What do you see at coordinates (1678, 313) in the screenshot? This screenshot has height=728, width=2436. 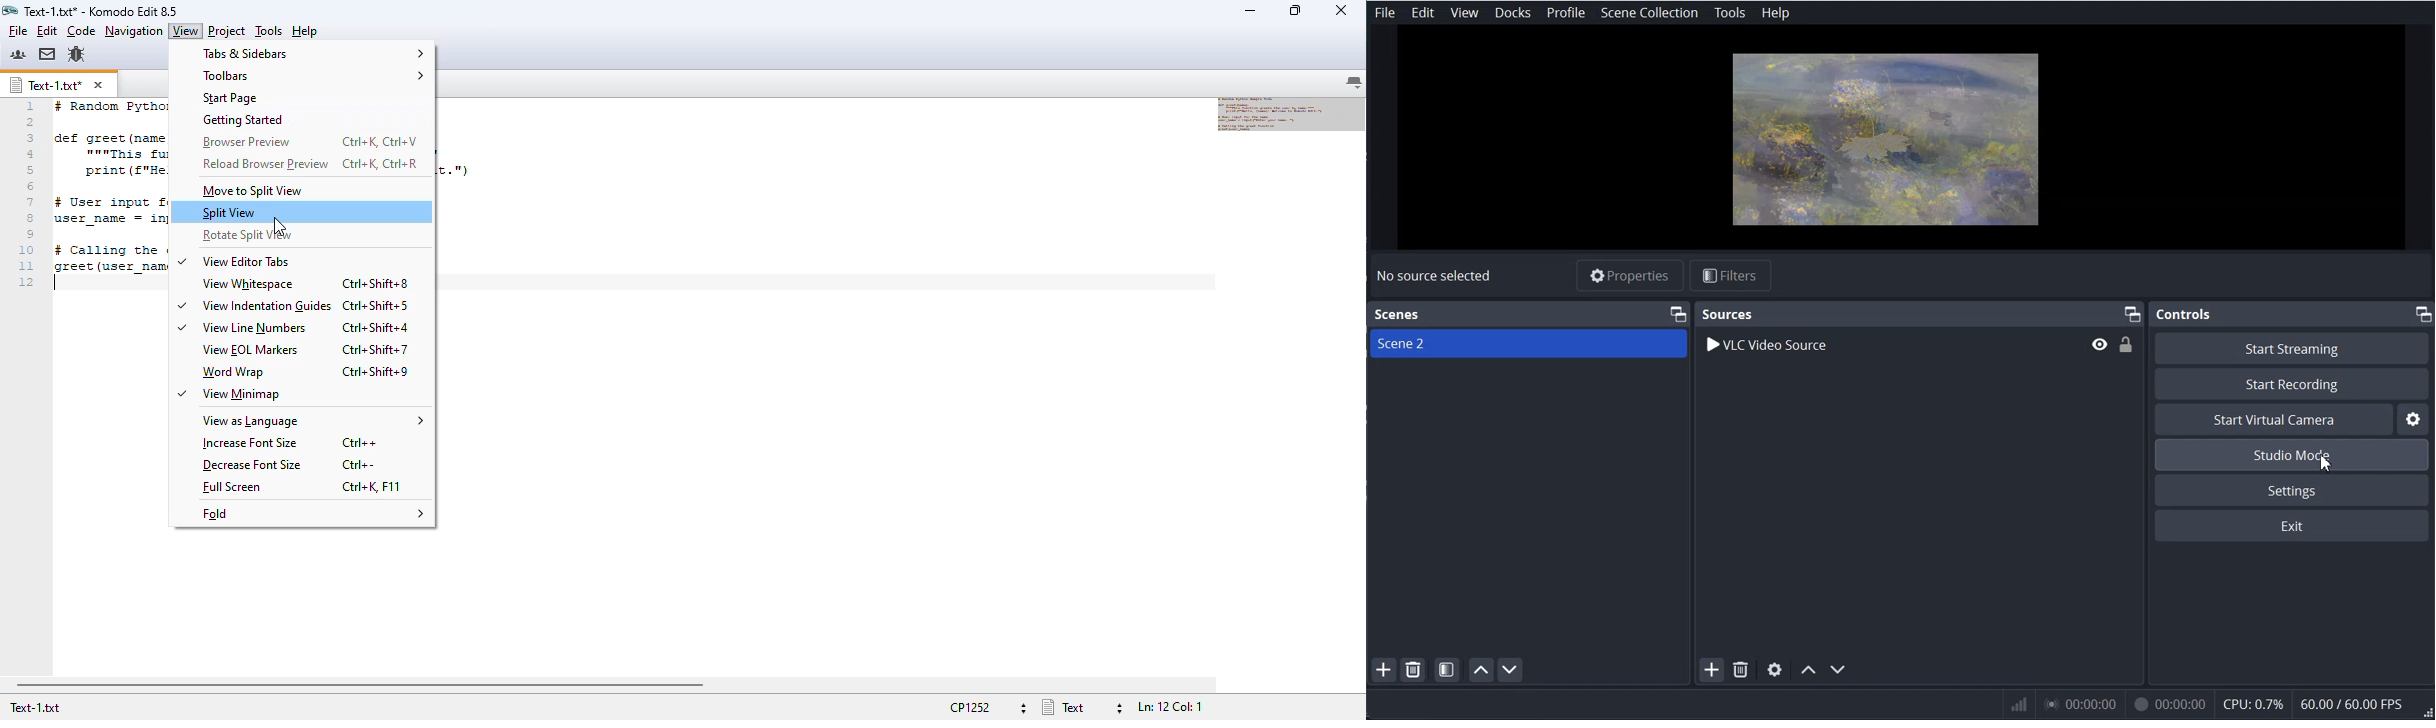 I see `Maximize` at bounding box center [1678, 313].